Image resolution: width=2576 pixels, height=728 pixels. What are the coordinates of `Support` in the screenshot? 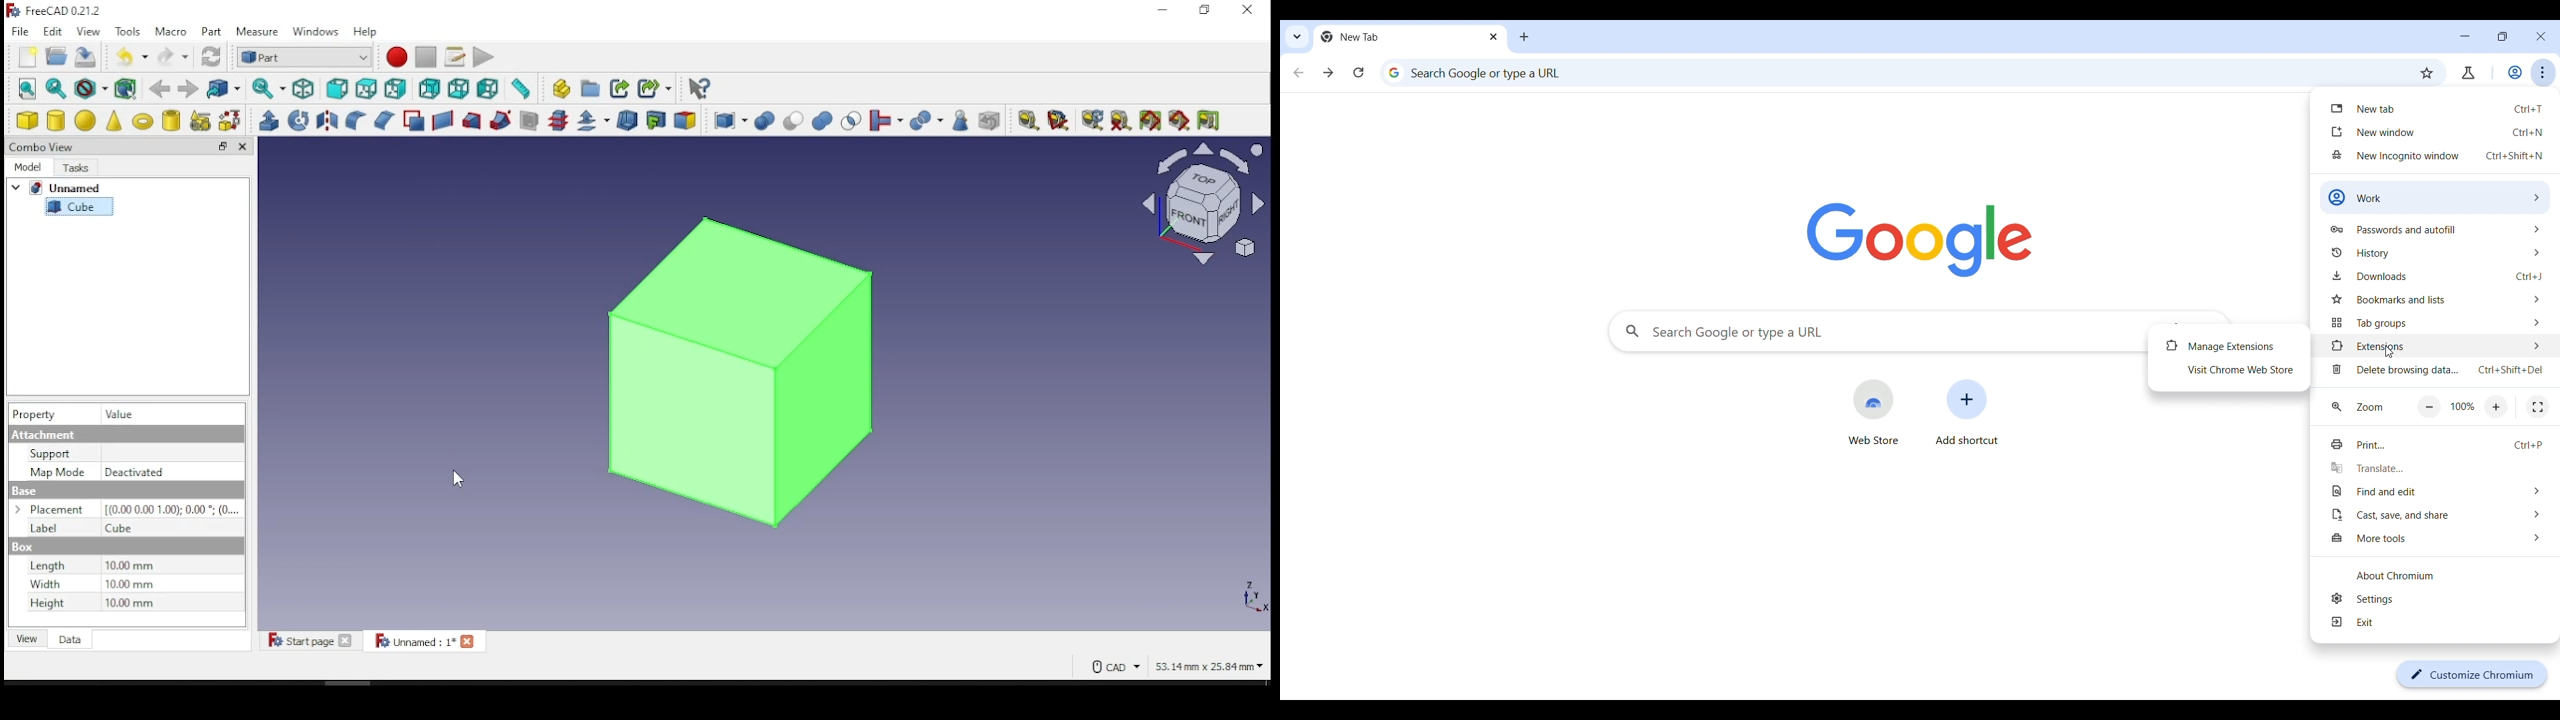 It's located at (49, 454).